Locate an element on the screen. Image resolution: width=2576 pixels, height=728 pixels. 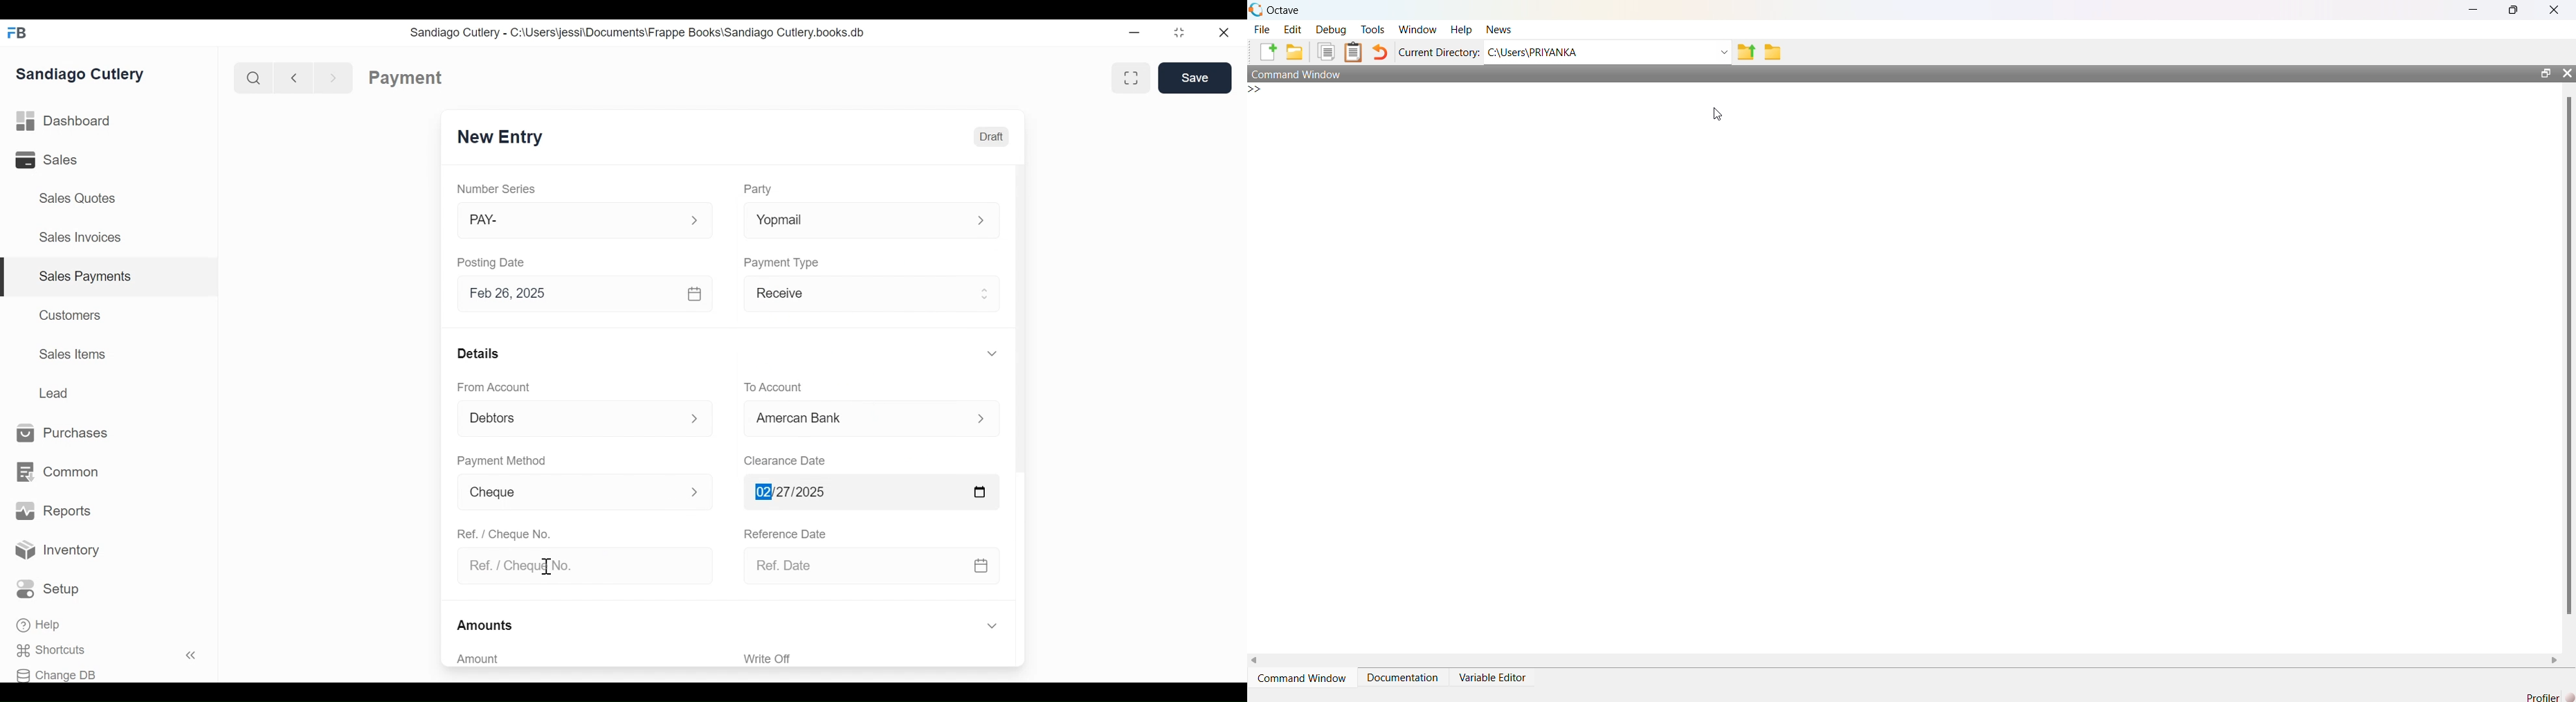
From Account is located at coordinates (495, 387).